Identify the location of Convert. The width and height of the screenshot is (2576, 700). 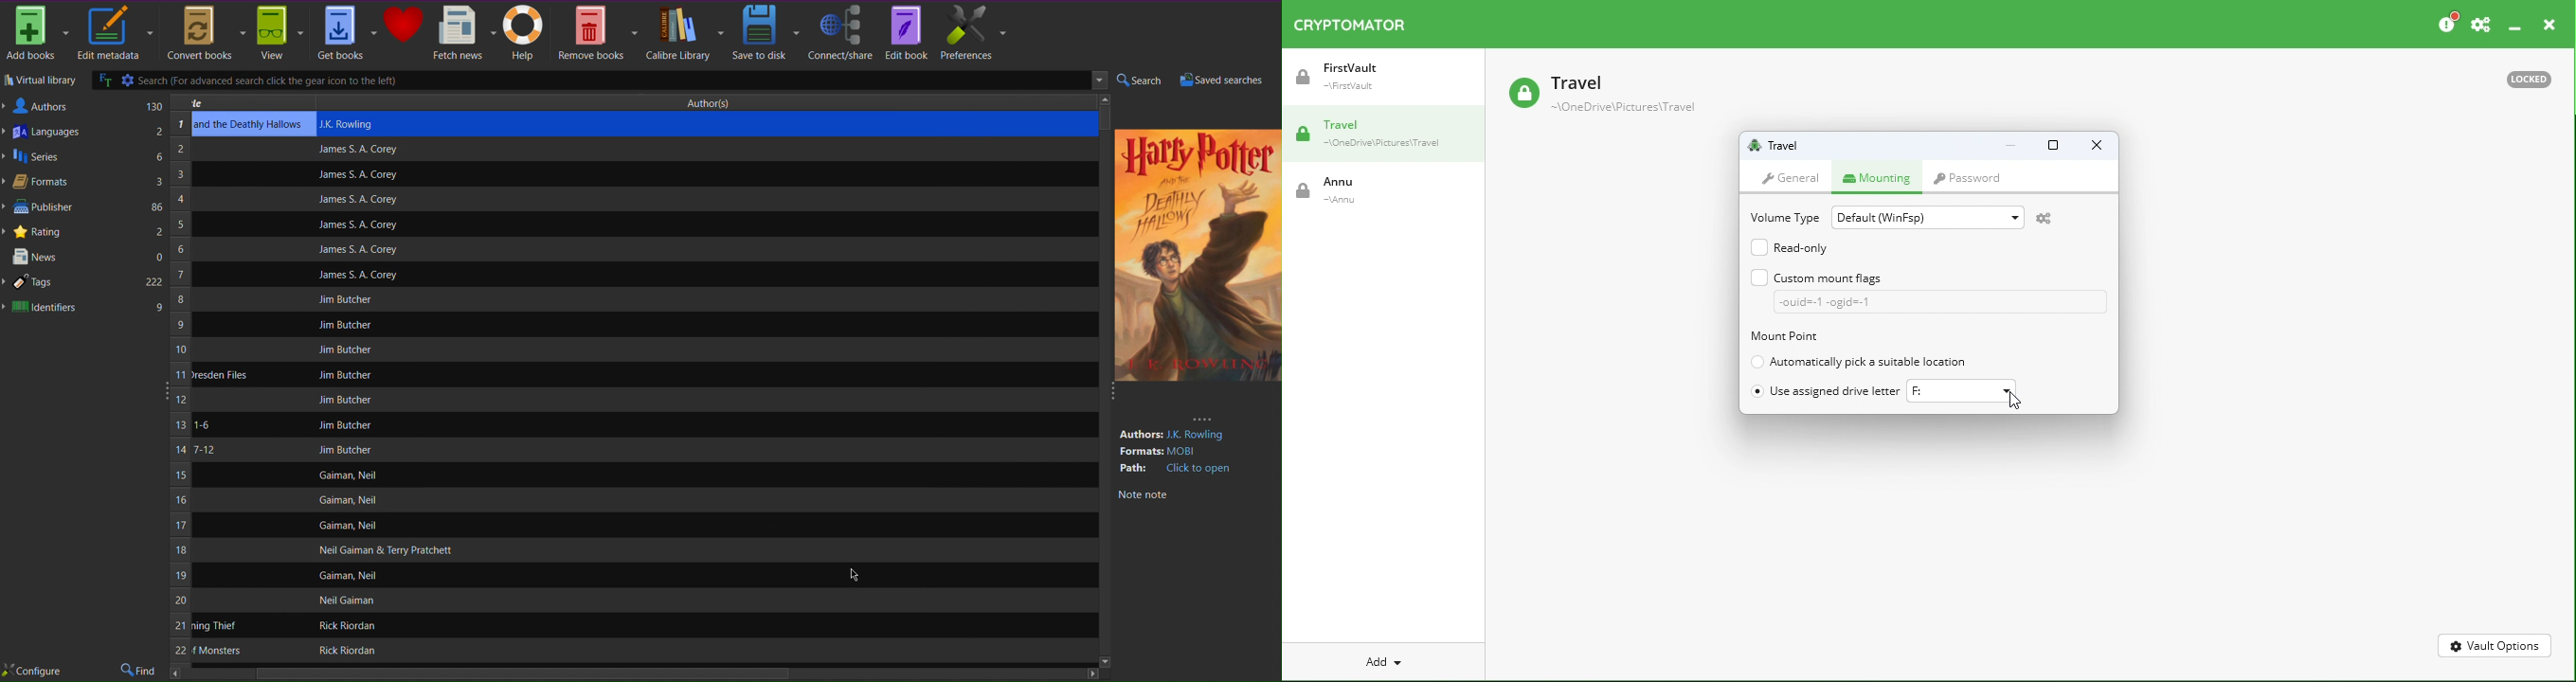
(204, 33).